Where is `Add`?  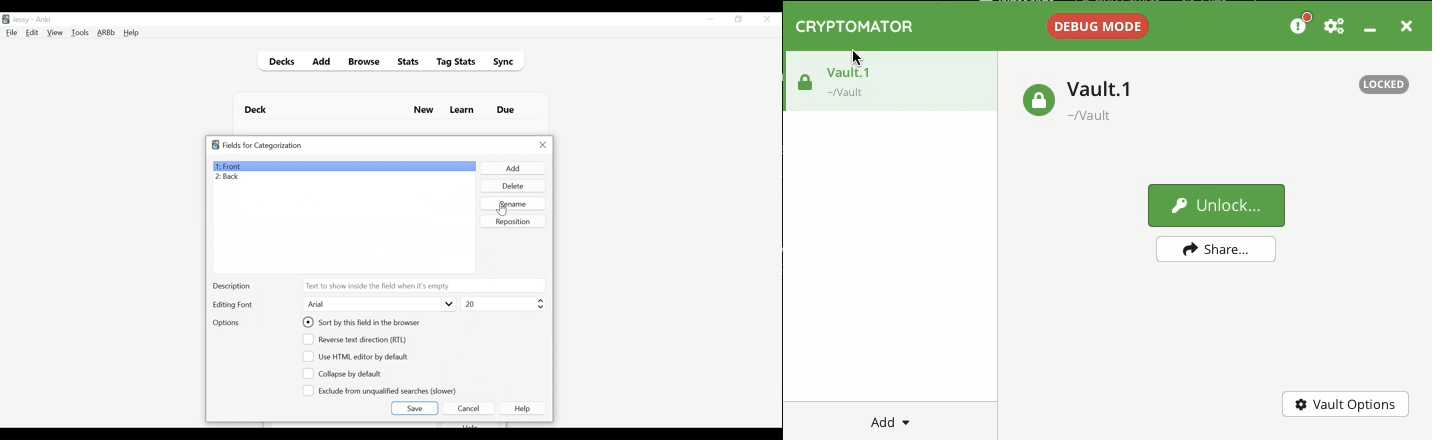
Add is located at coordinates (512, 168).